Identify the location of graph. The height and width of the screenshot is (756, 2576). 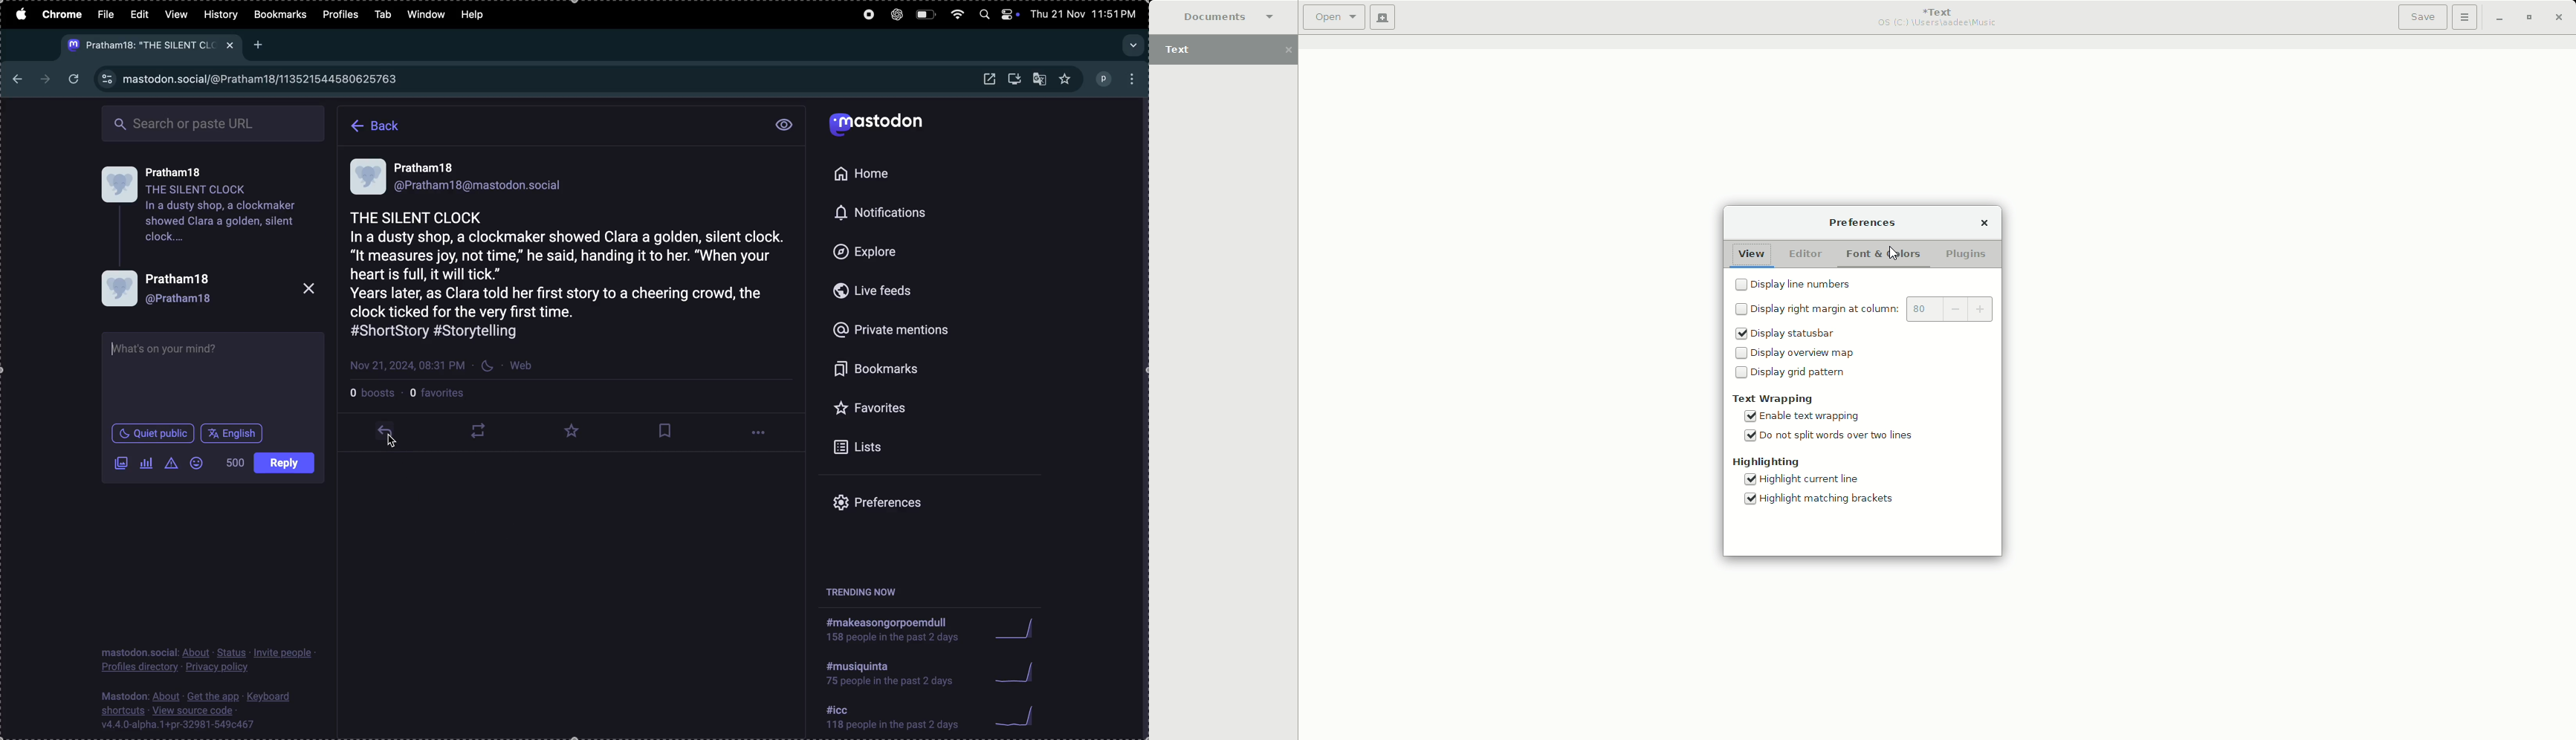
(1017, 629).